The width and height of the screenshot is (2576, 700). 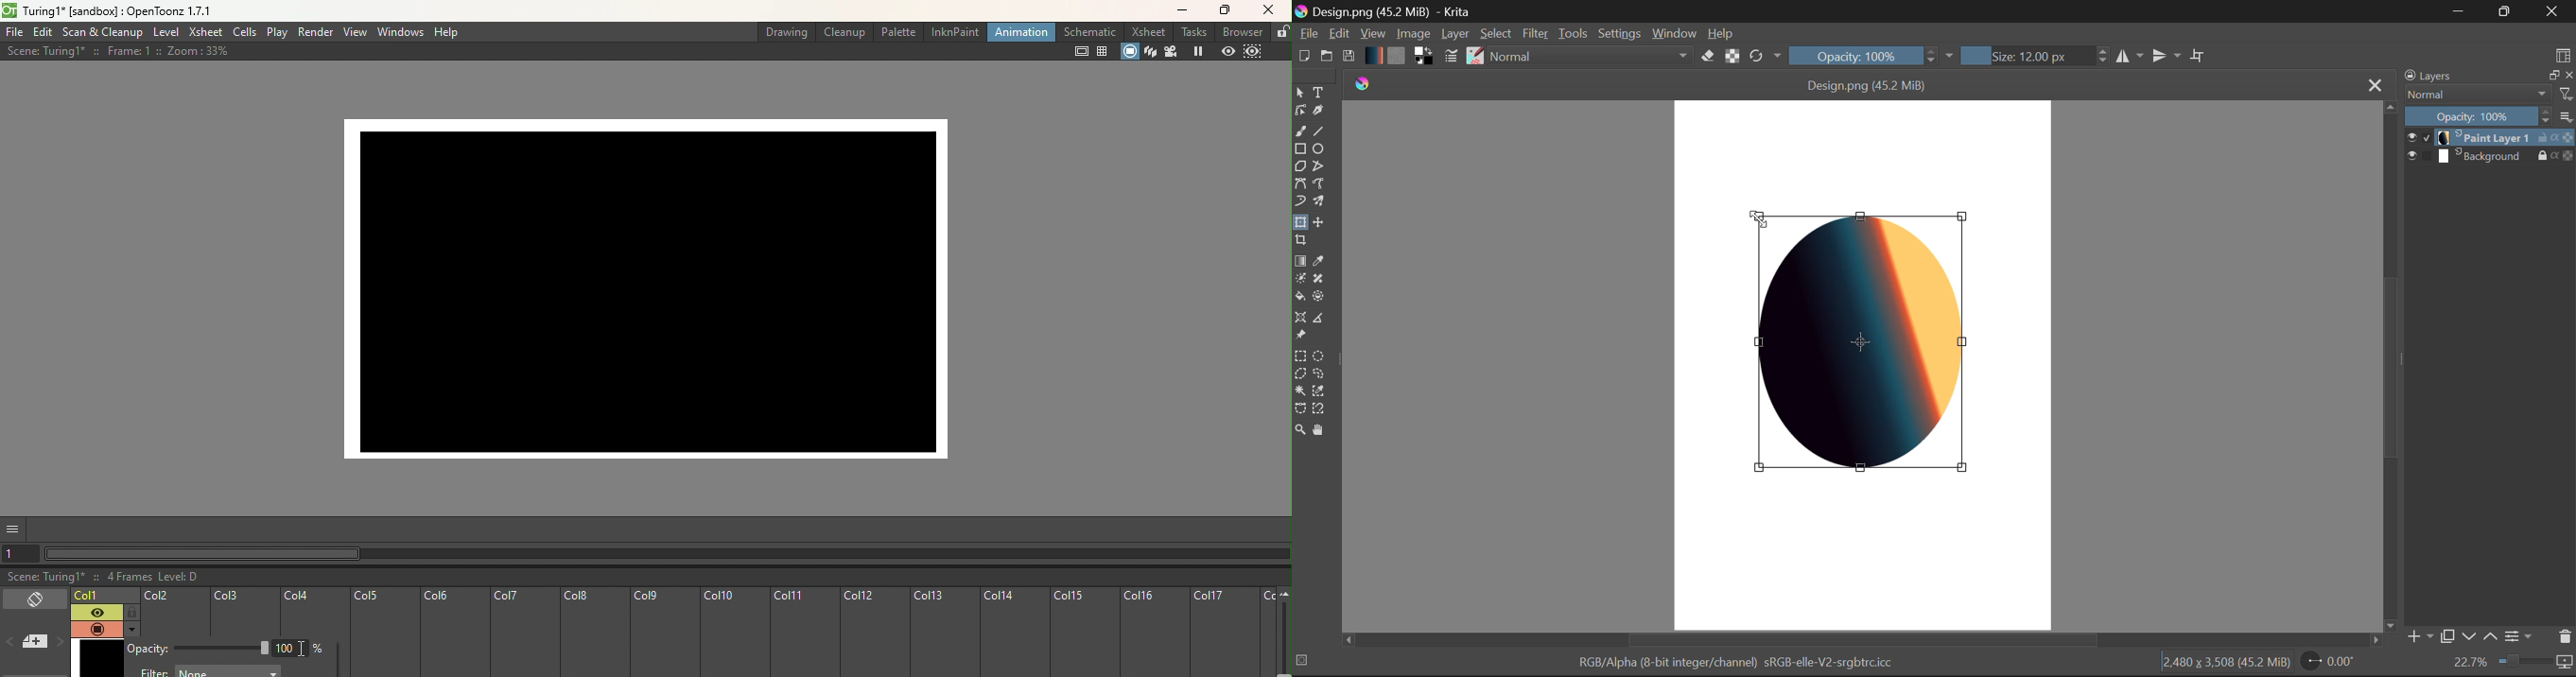 What do you see at coordinates (1017, 32) in the screenshot?
I see `Animation` at bounding box center [1017, 32].